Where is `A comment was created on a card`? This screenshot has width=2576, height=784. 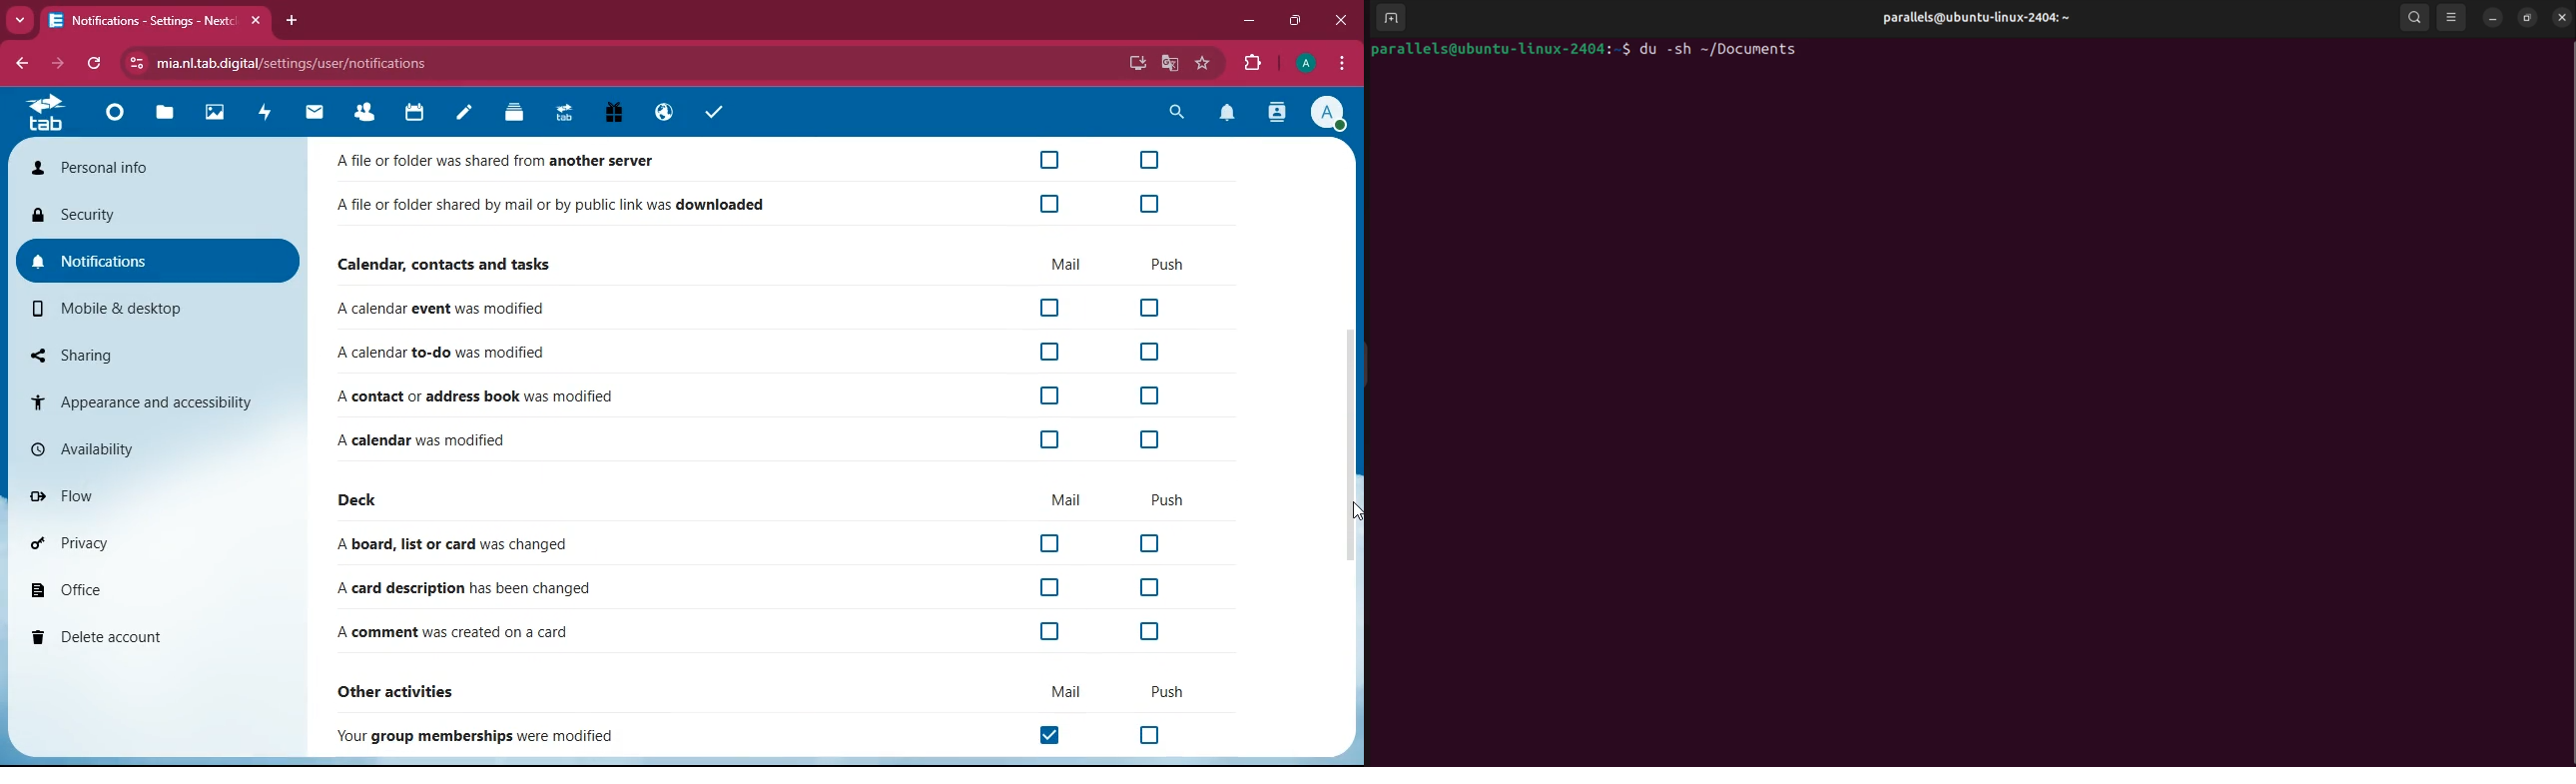 A comment was created on a card is located at coordinates (455, 634).